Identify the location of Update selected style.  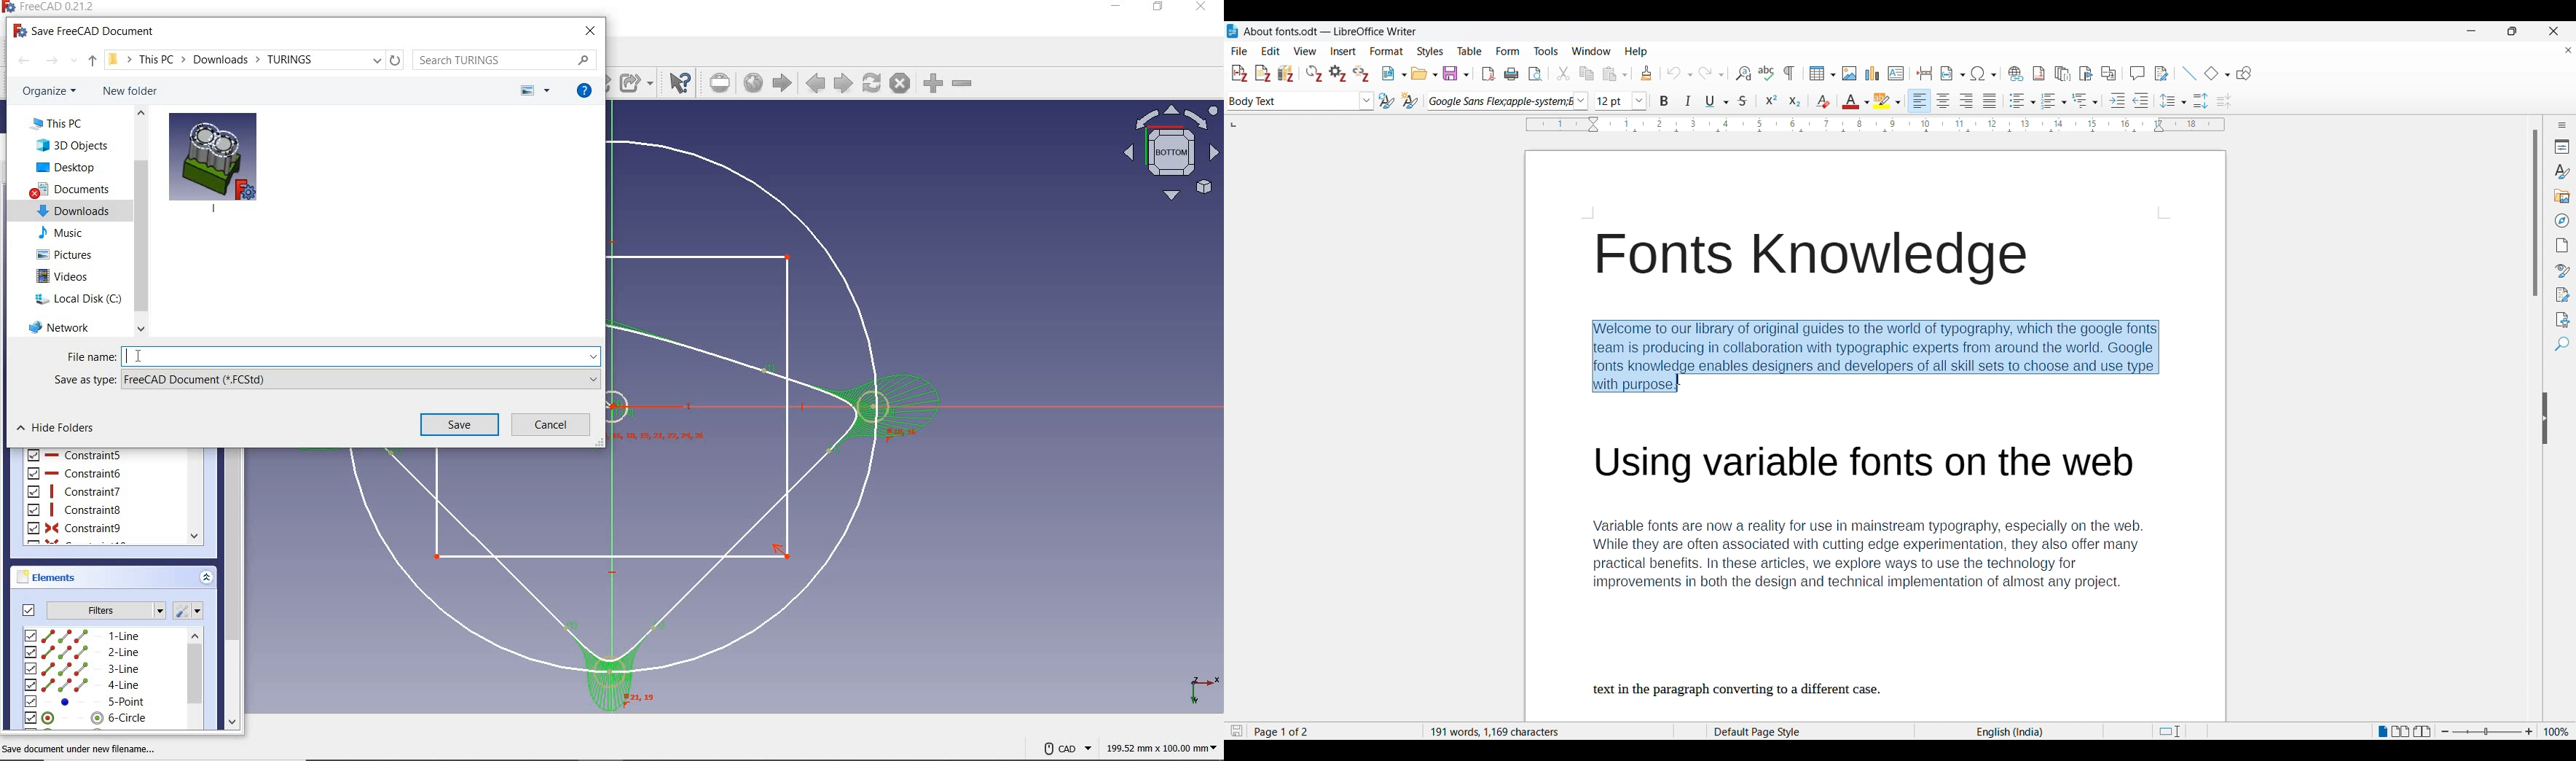
(1387, 101).